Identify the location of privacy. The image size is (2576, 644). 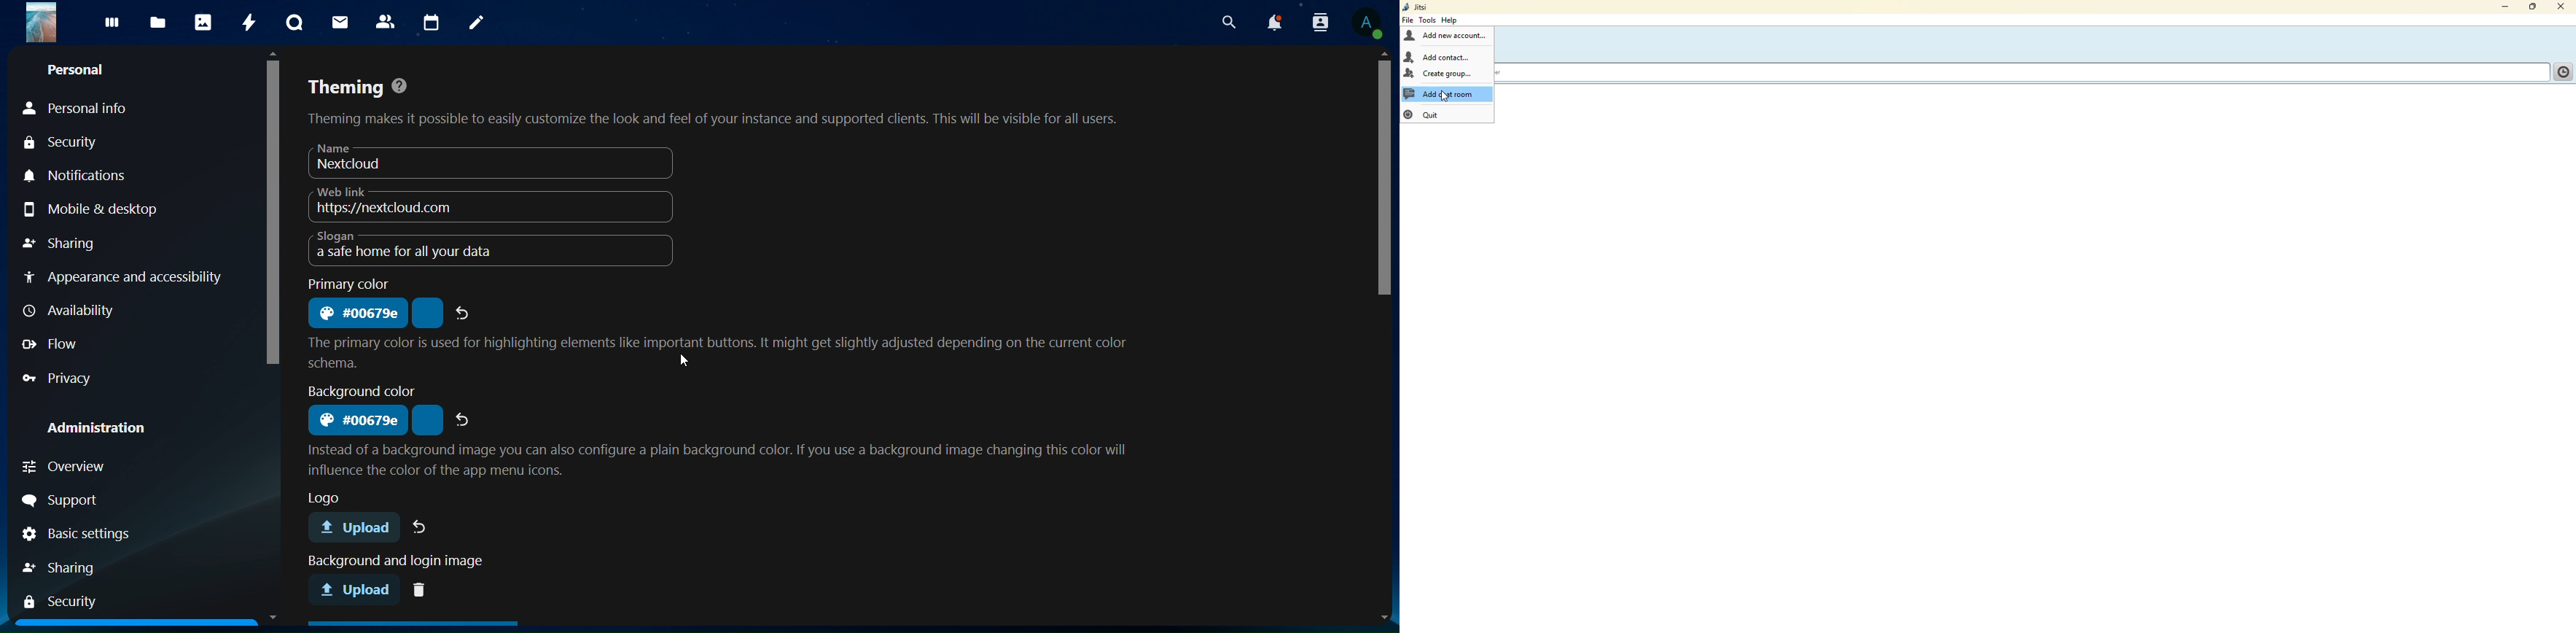
(62, 376).